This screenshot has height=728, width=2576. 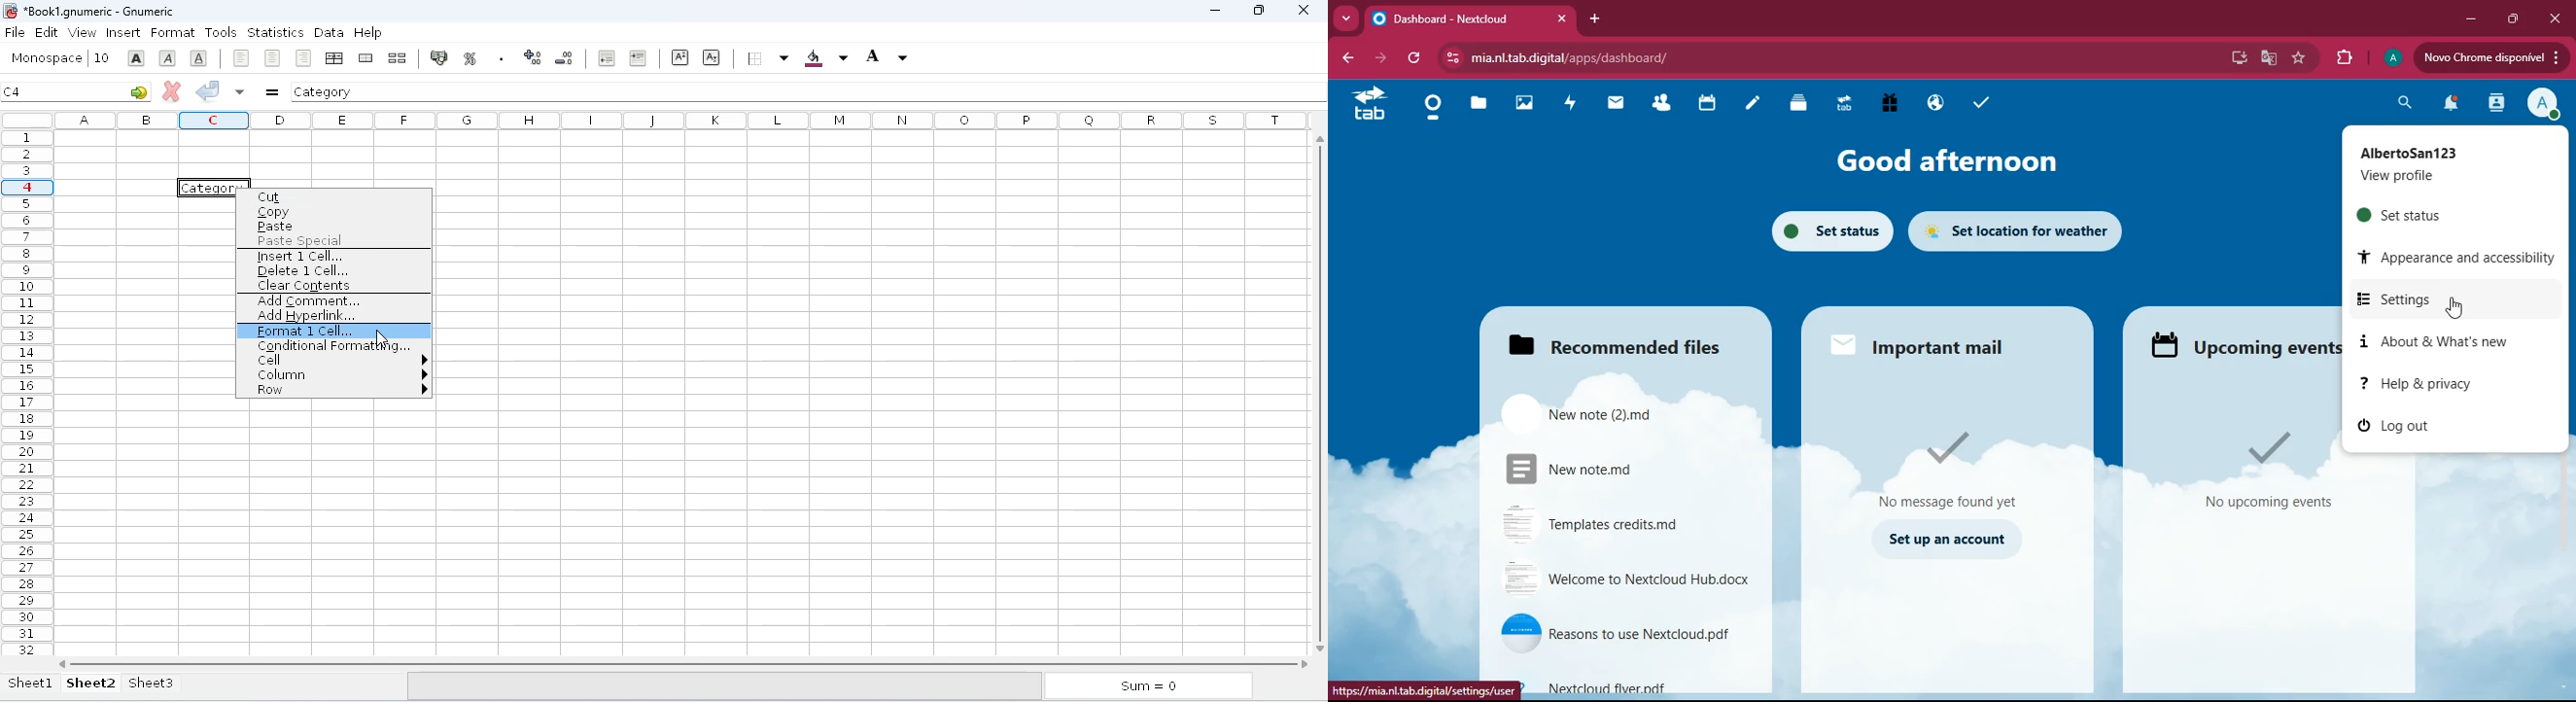 I want to click on add tab, so click(x=1595, y=22).